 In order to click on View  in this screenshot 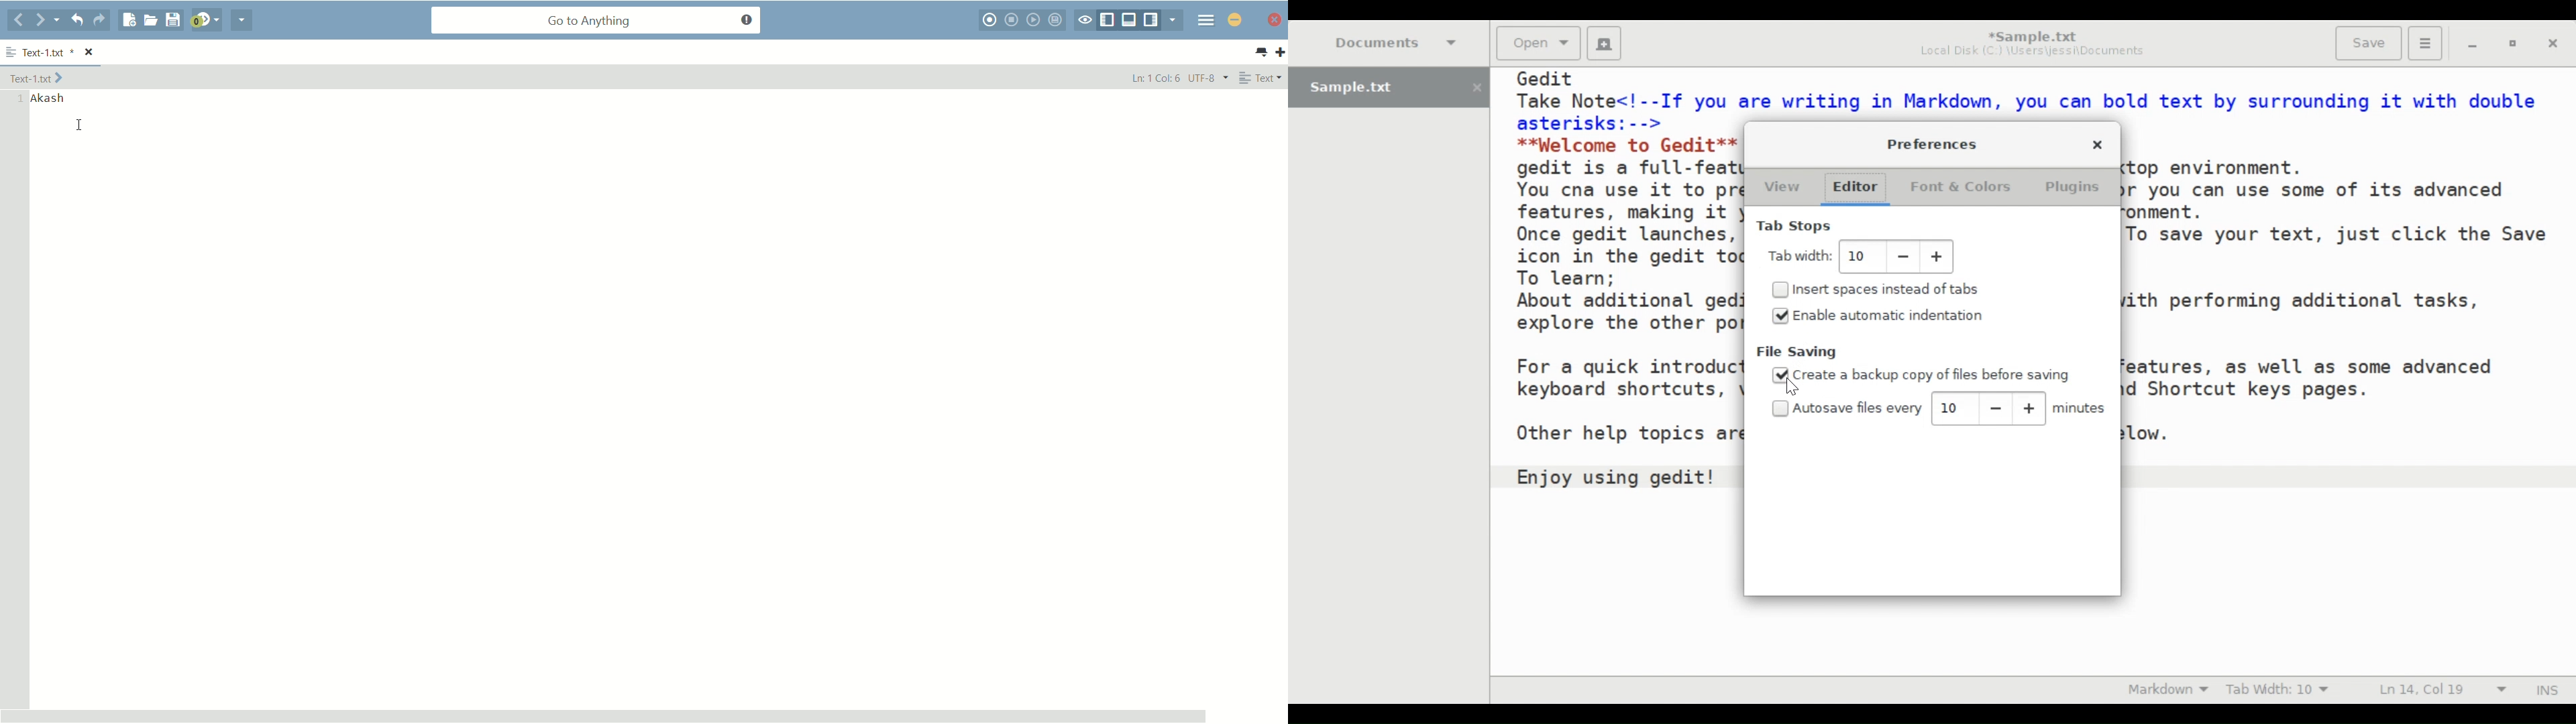, I will do `click(1781, 188)`.